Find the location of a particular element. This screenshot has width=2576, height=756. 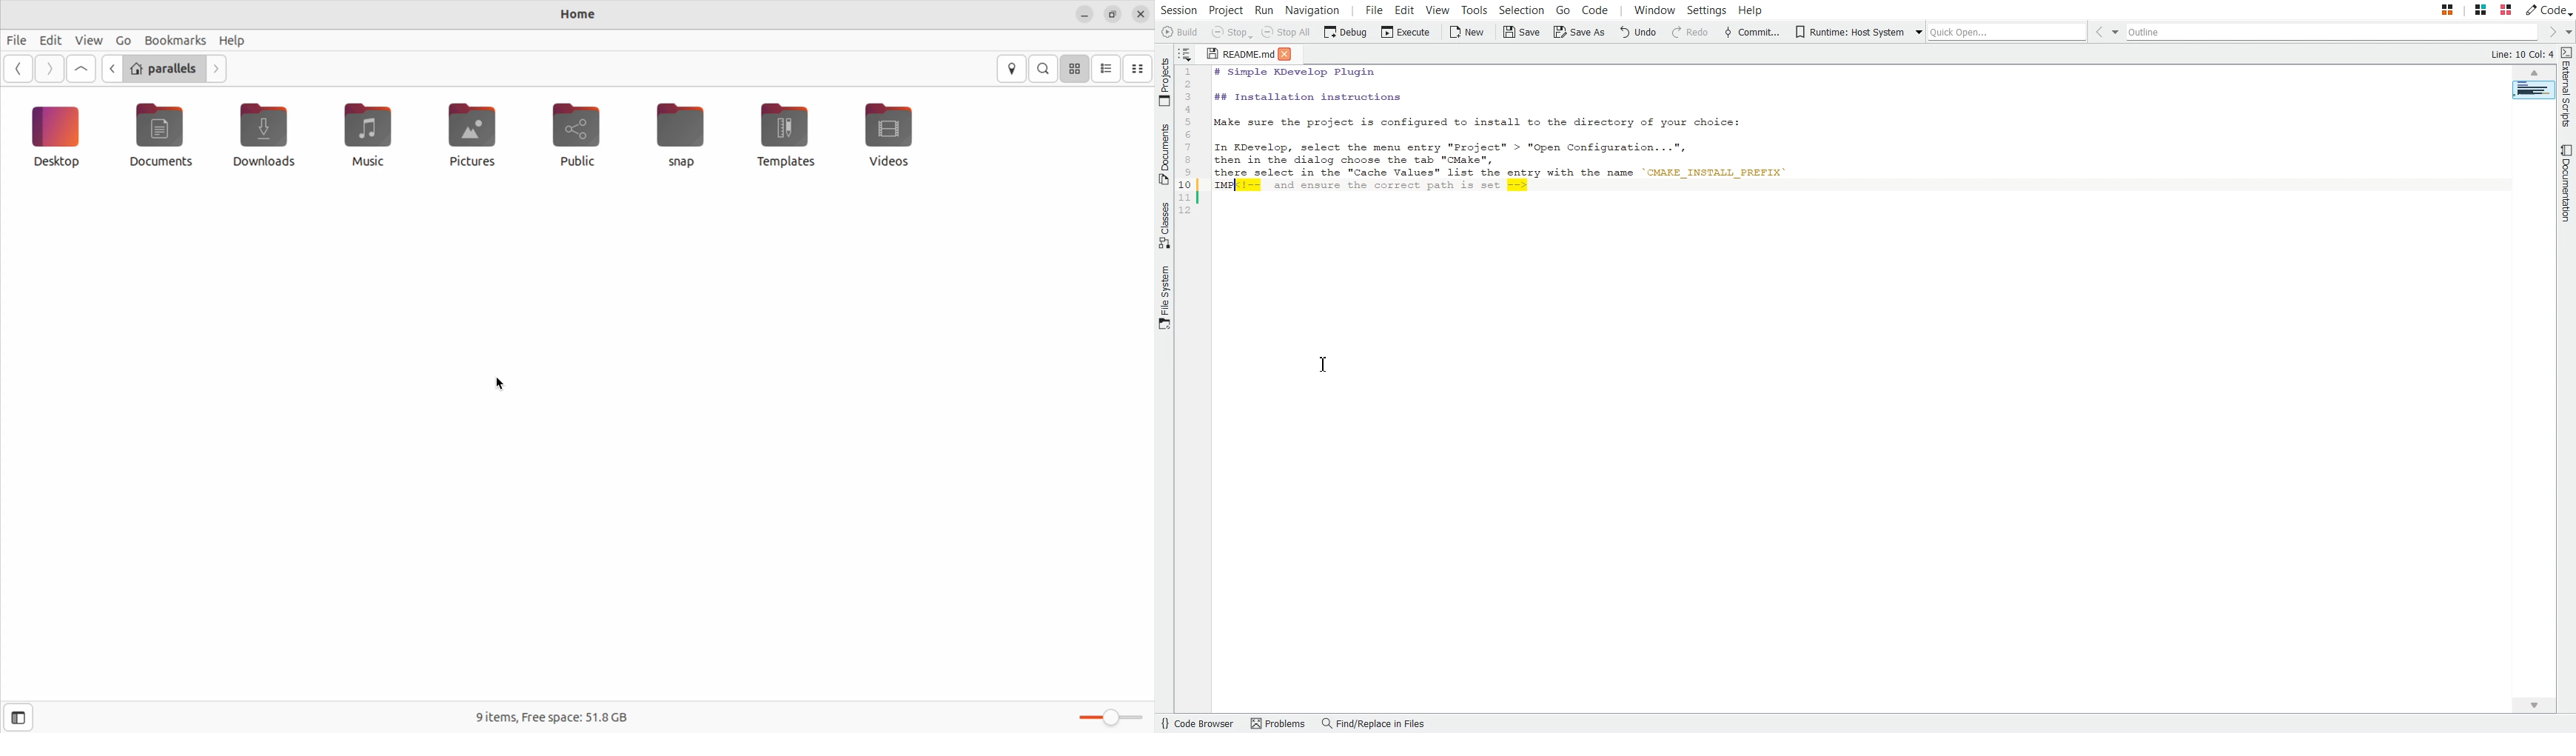

location is located at coordinates (1014, 69).